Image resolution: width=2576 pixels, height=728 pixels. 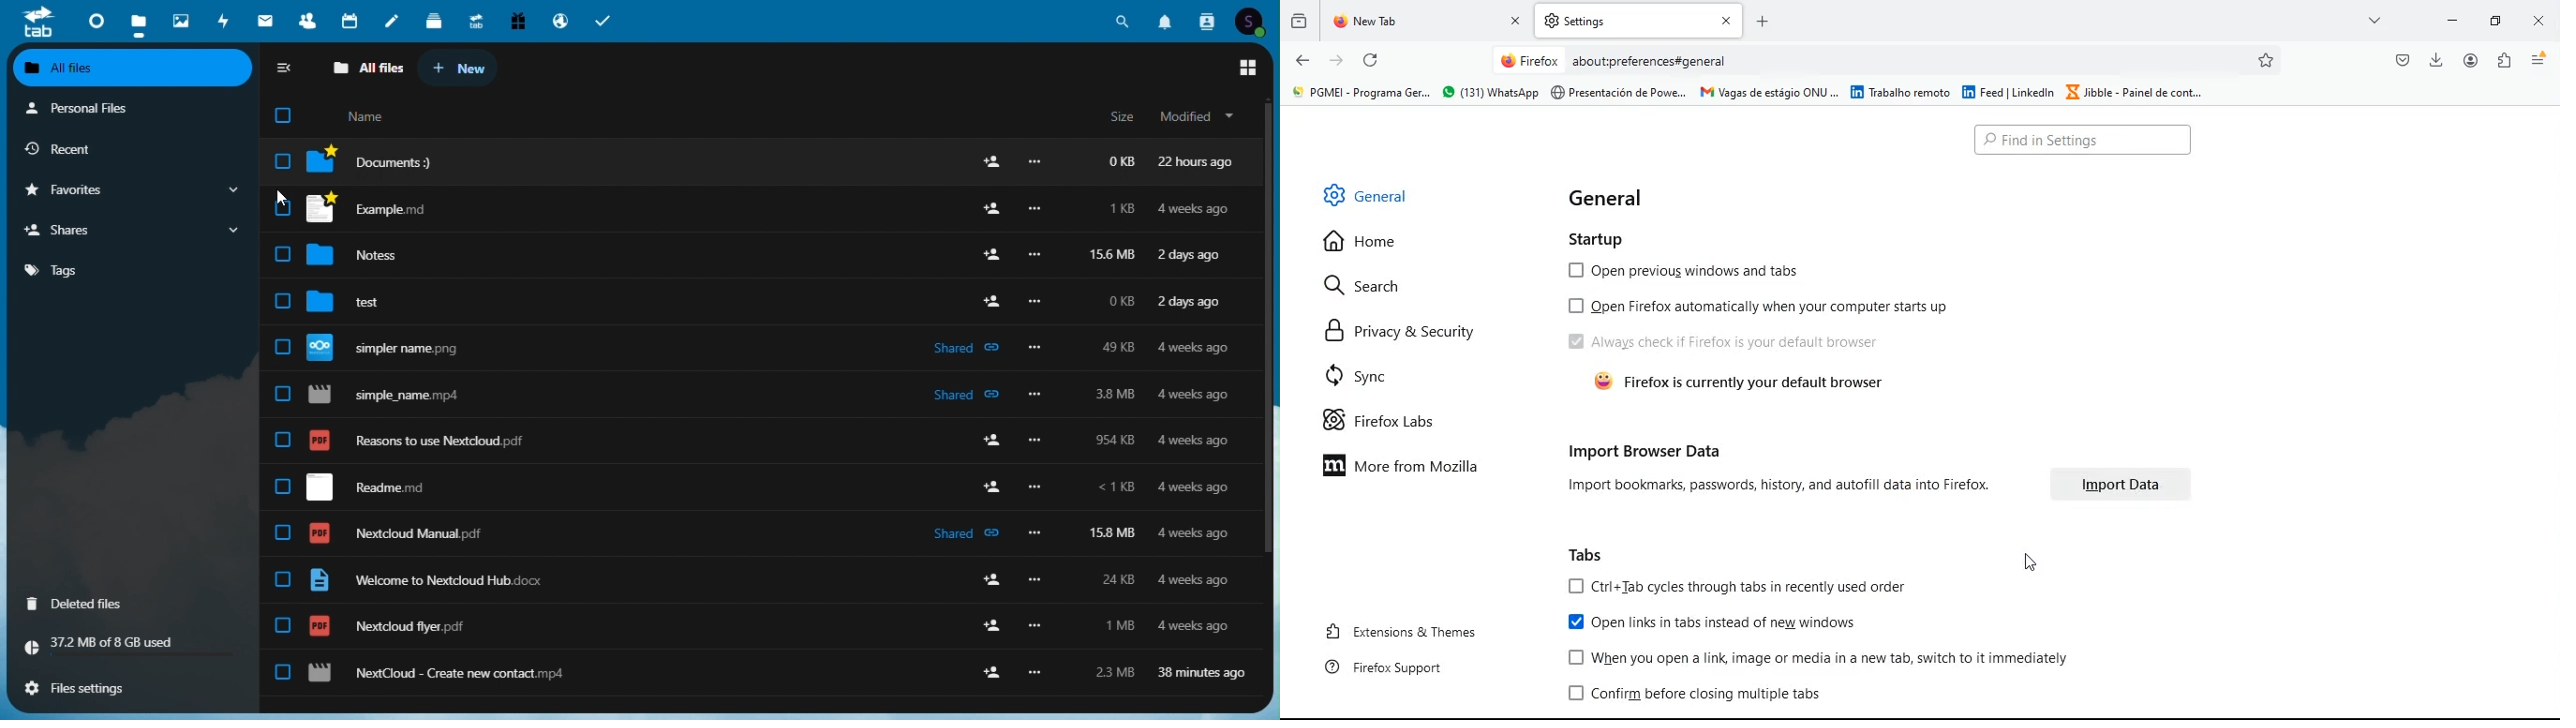 What do you see at coordinates (133, 107) in the screenshot?
I see `personal files` at bounding box center [133, 107].